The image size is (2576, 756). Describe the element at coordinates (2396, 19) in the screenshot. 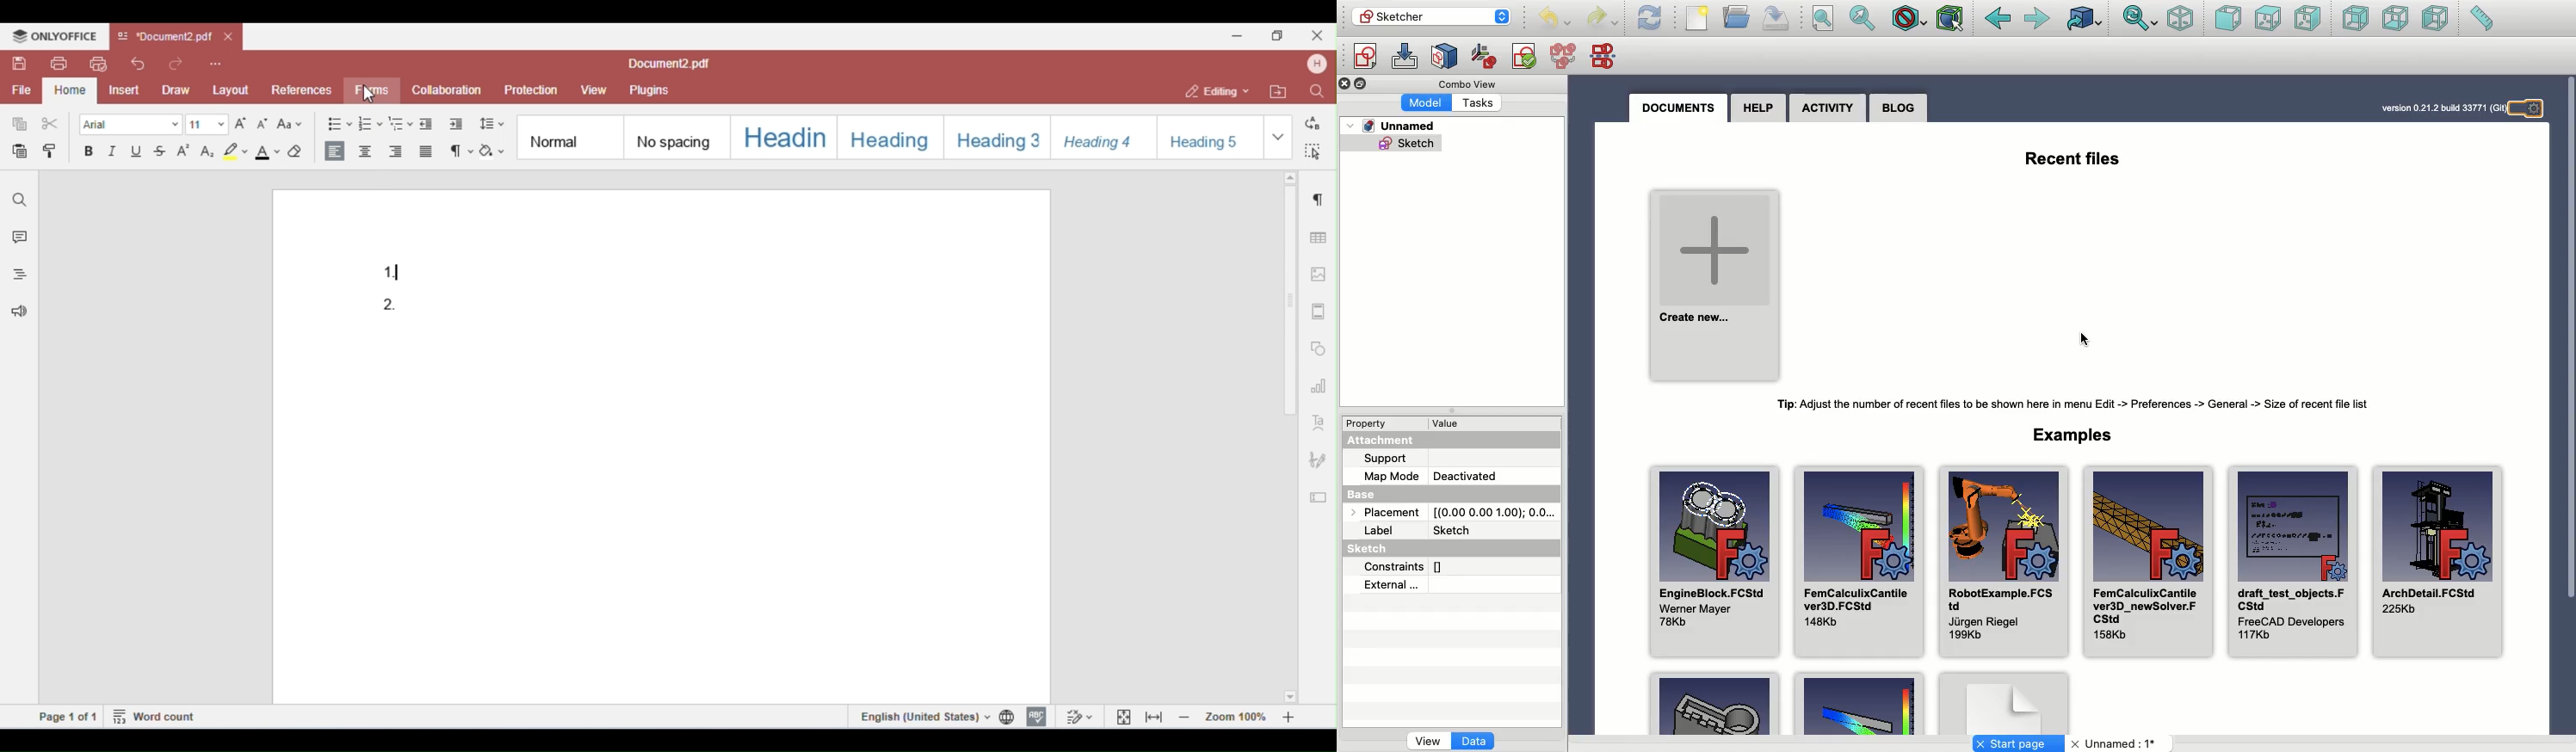

I see `Bottom` at that location.